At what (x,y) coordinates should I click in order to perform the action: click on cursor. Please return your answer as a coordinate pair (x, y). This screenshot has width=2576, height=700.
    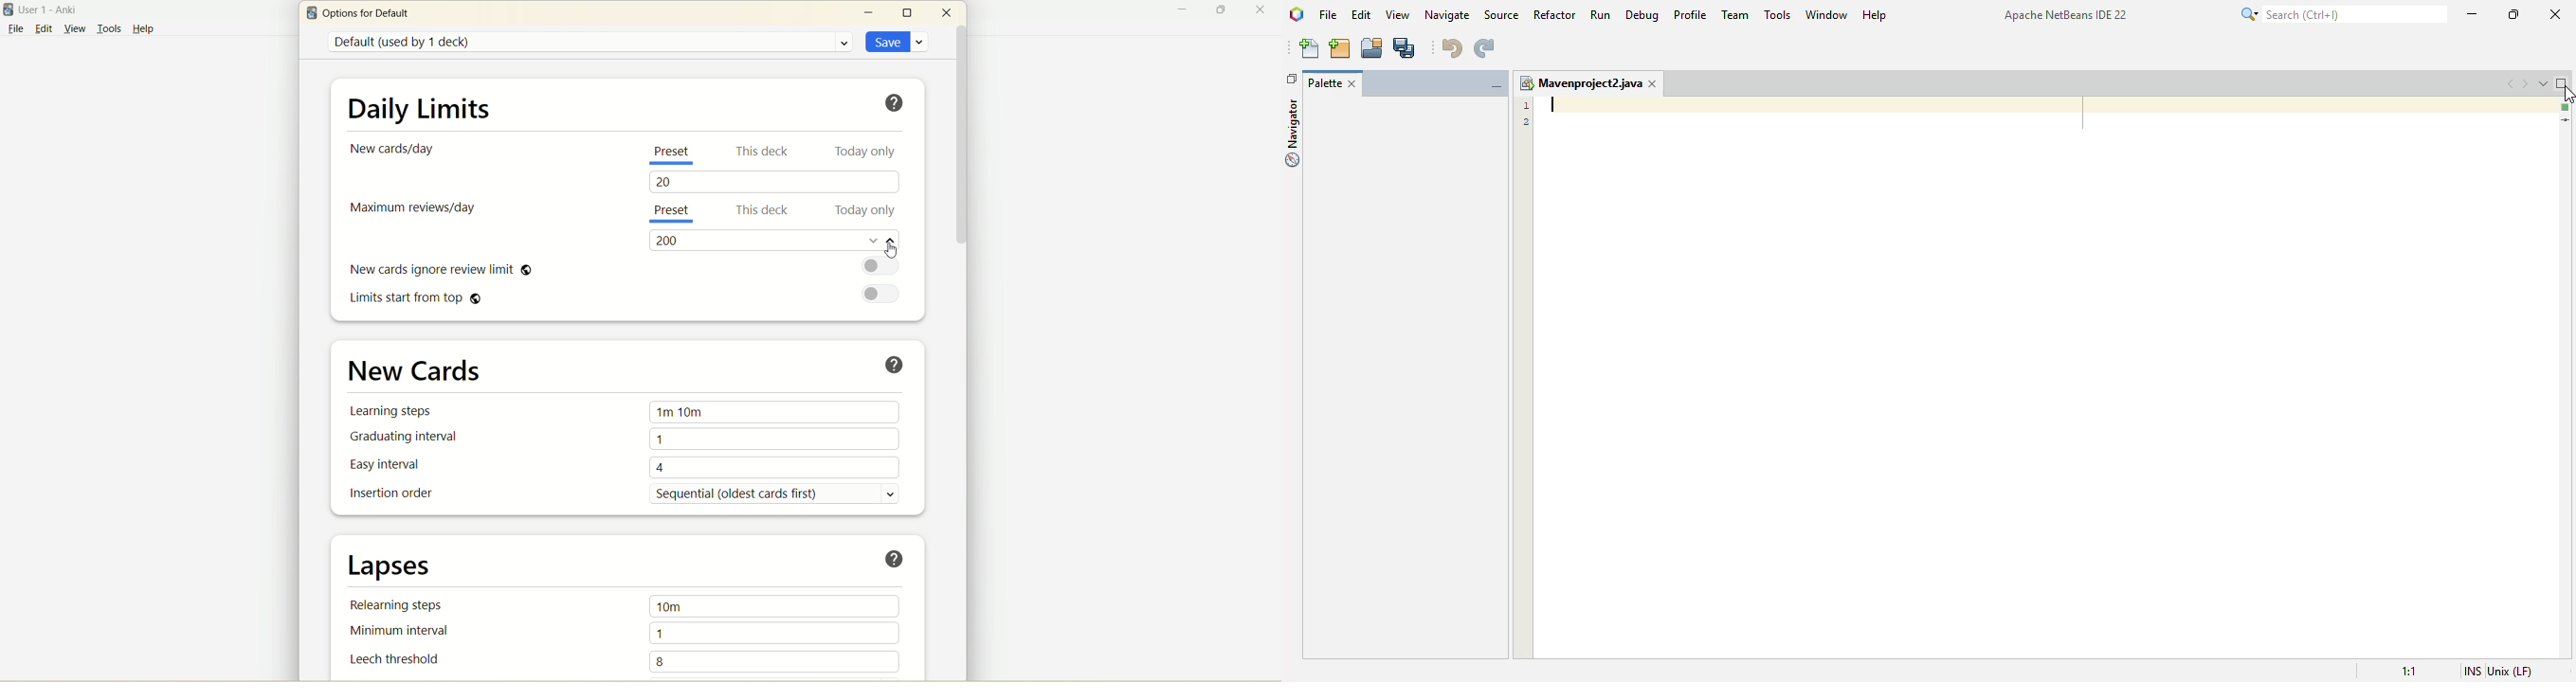
    Looking at the image, I should click on (891, 253).